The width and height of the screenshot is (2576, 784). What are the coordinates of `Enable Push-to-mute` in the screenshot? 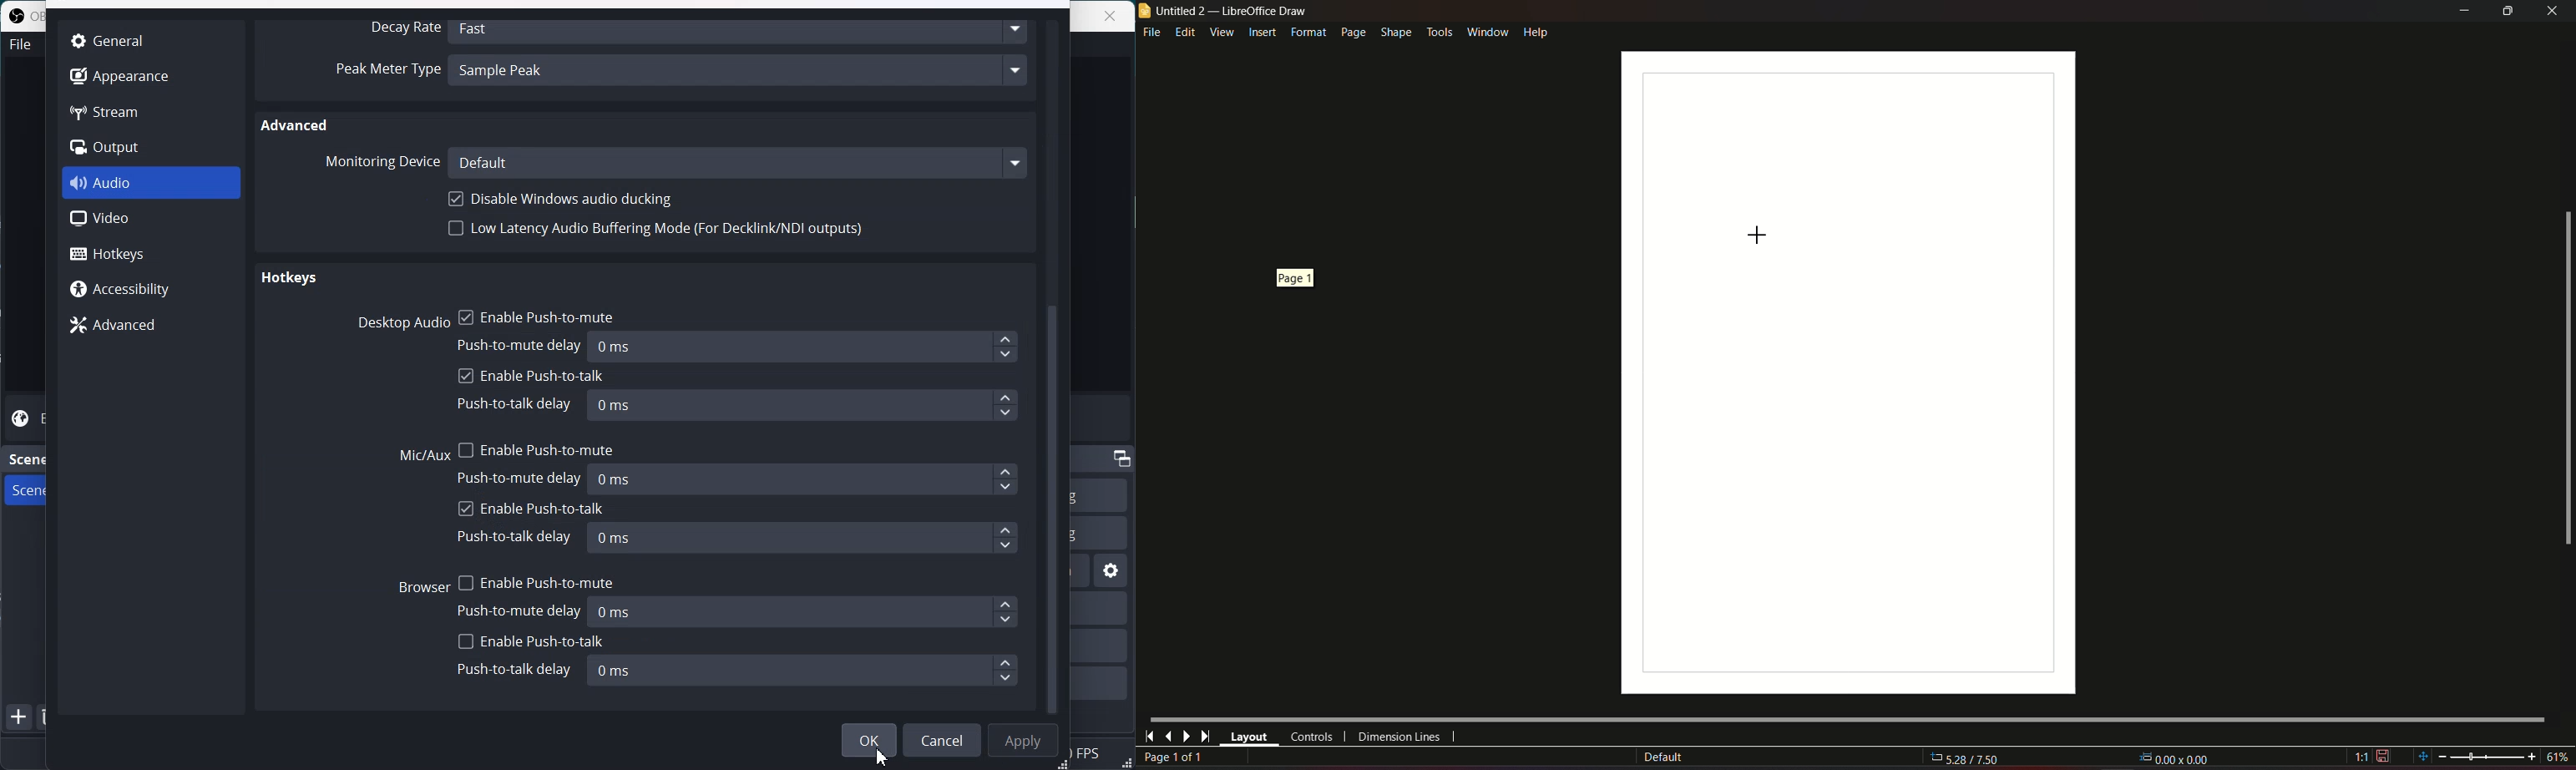 It's located at (537, 447).